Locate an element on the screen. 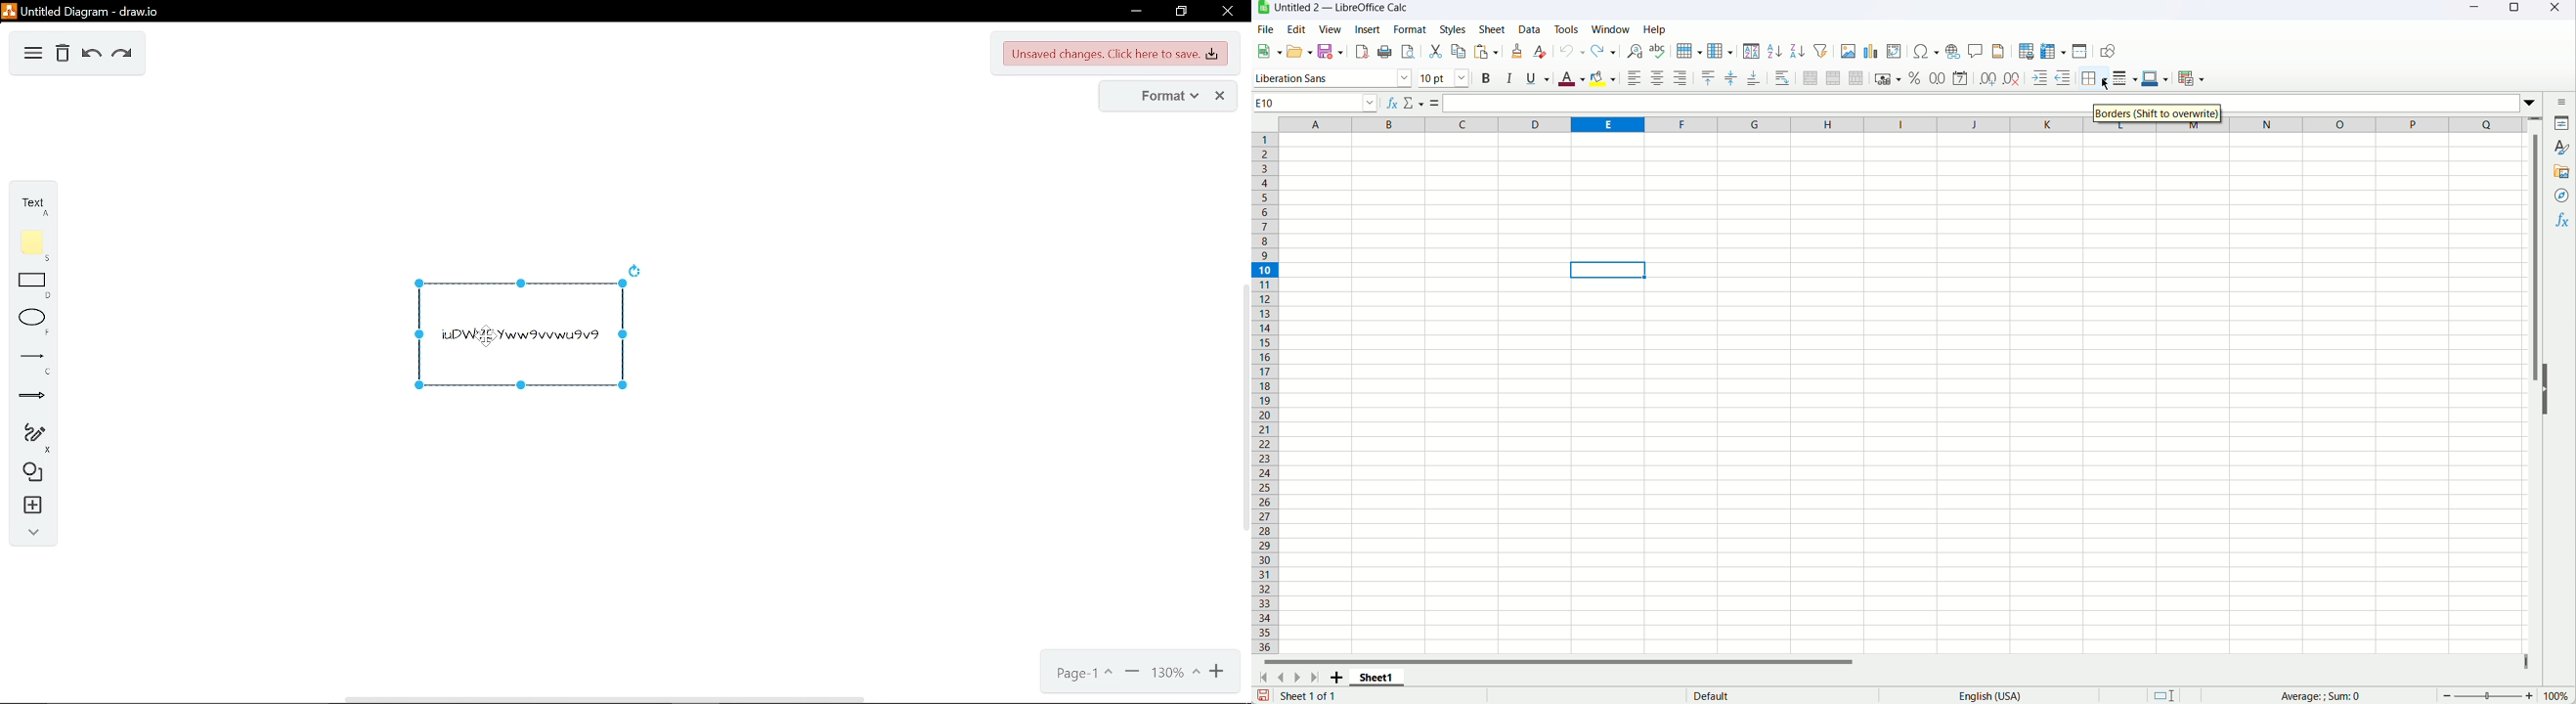  Window is located at coordinates (1612, 29).